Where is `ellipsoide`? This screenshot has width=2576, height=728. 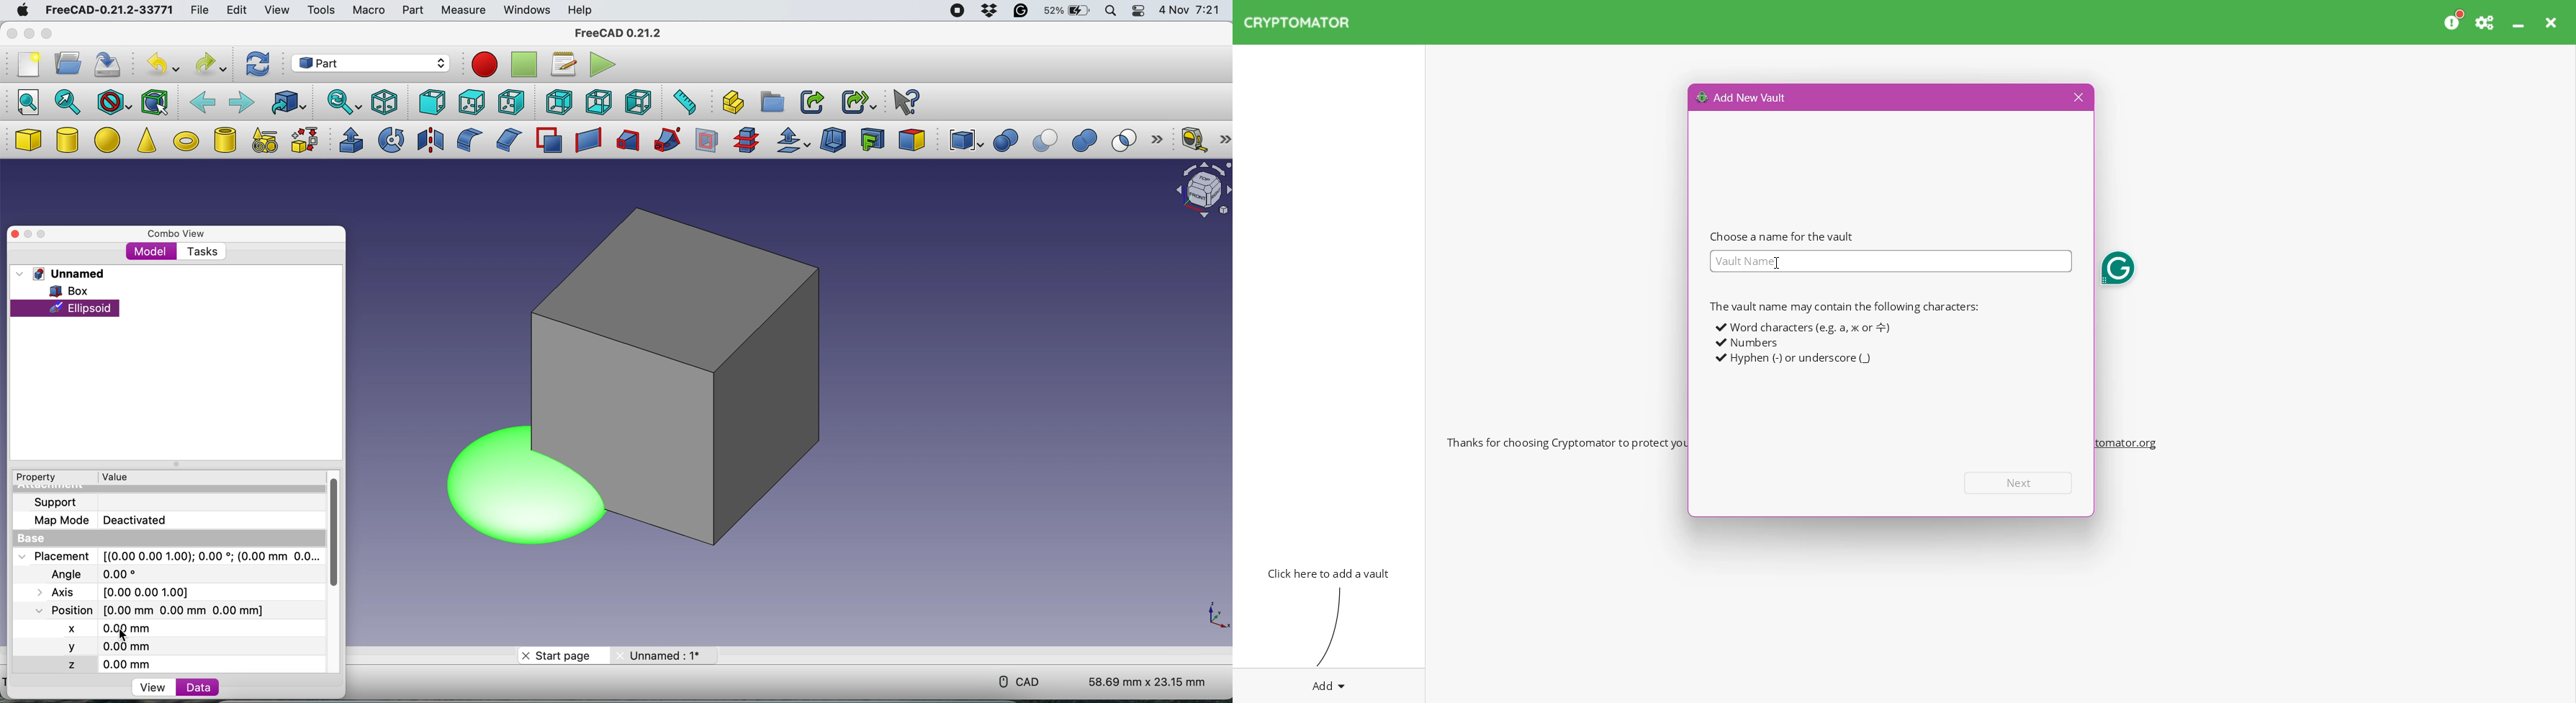 ellipsoide is located at coordinates (483, 486).